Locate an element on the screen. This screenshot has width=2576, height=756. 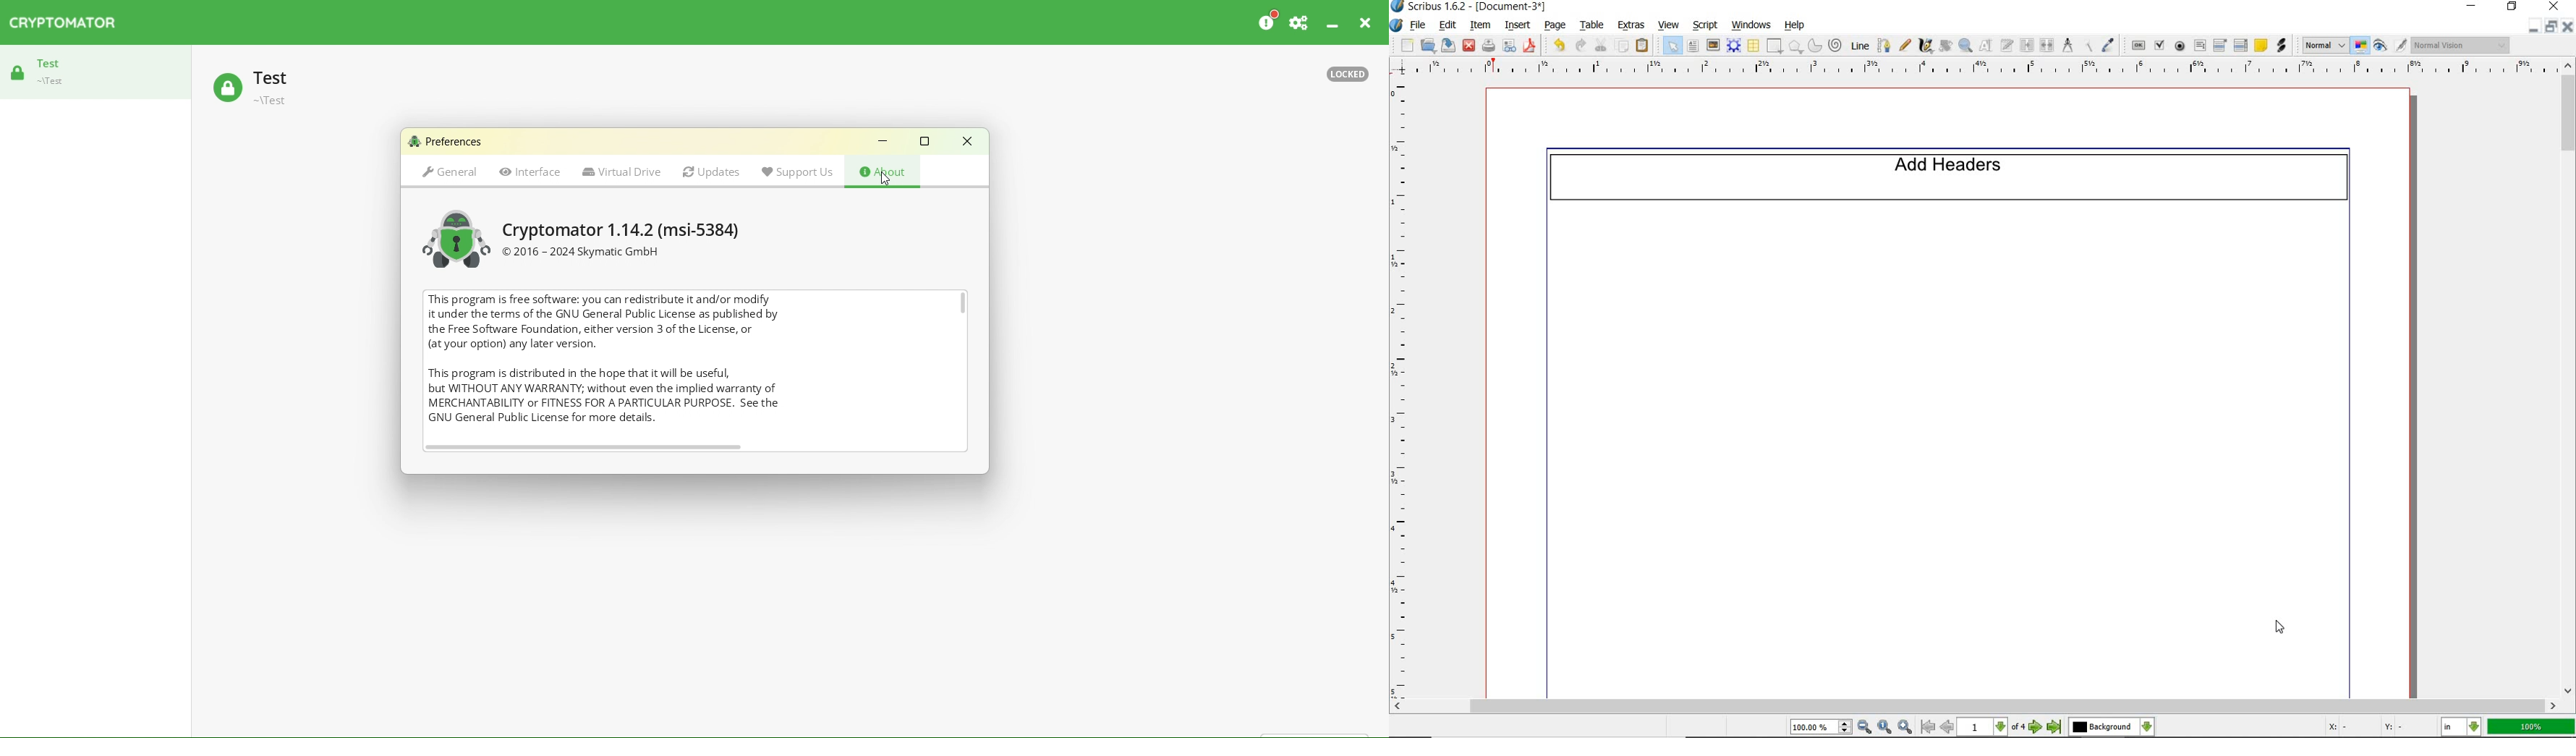
zoom in is located at coordinates (1905, 727).